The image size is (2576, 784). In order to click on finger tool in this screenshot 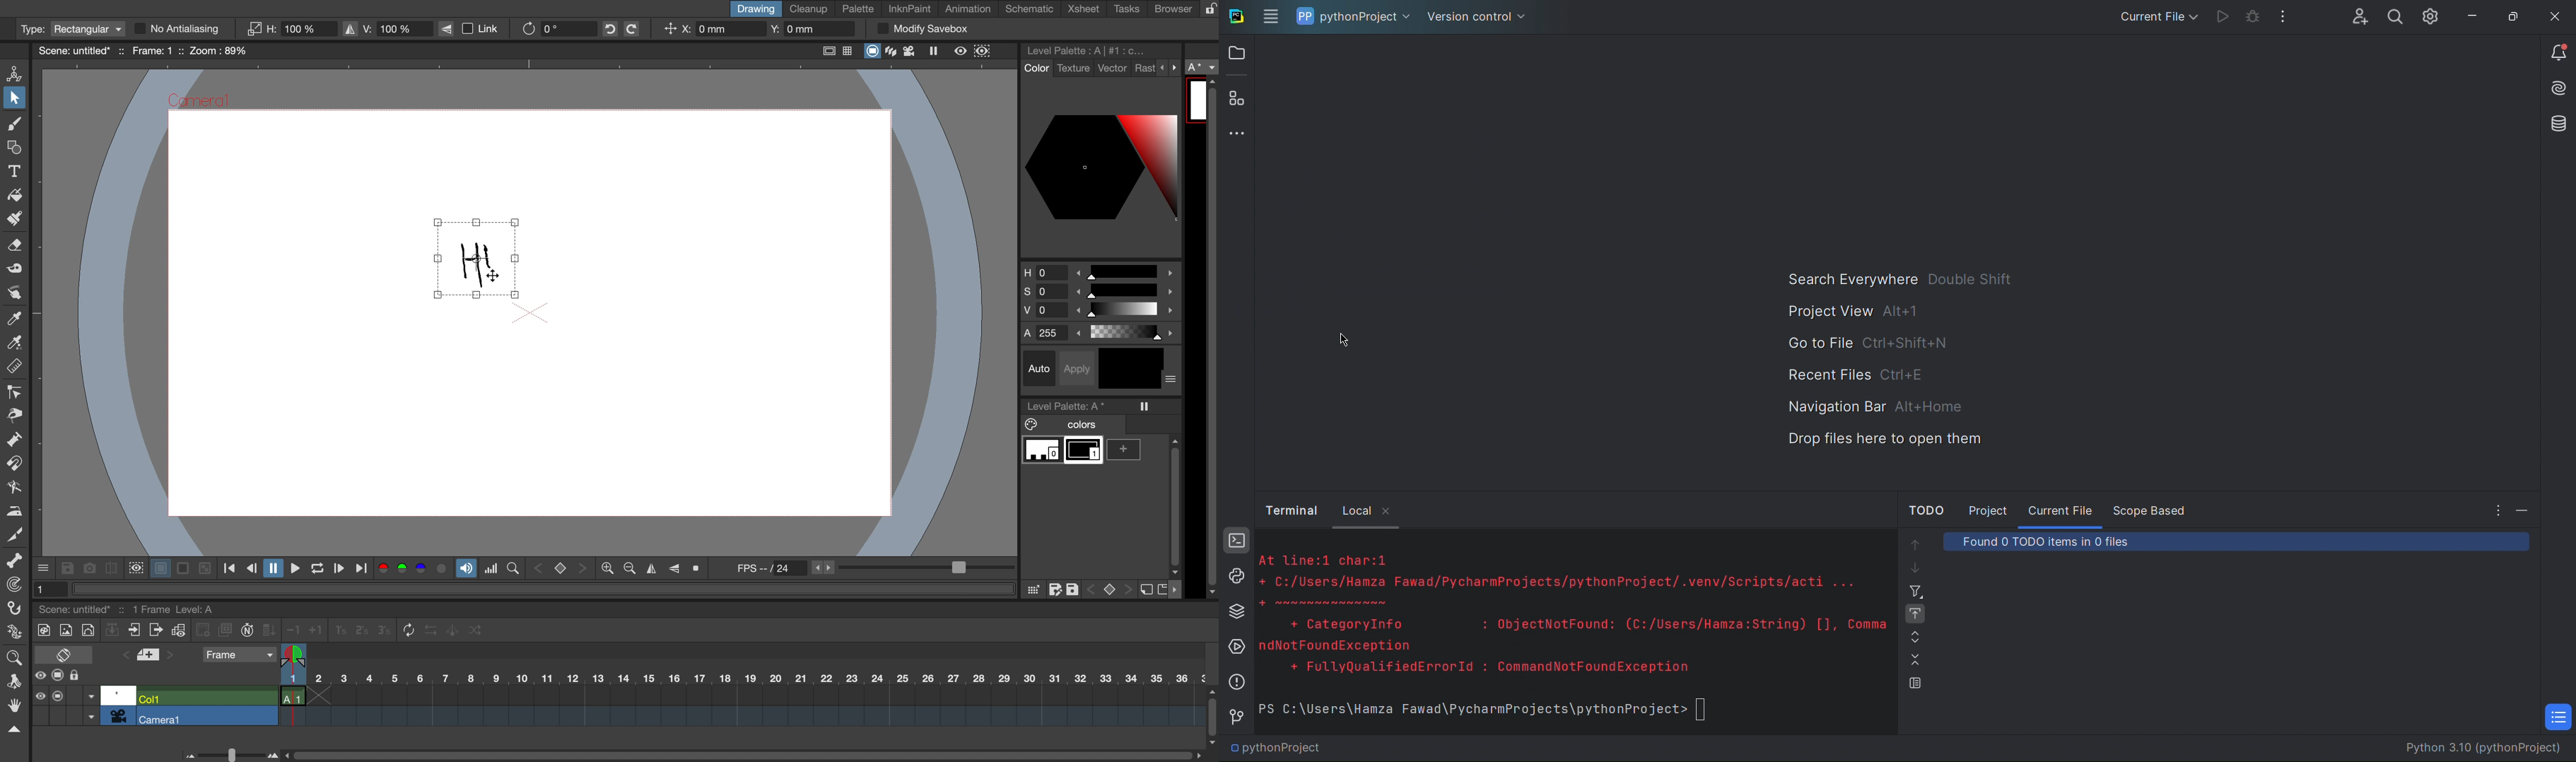, I will do `click(14, 293)`.